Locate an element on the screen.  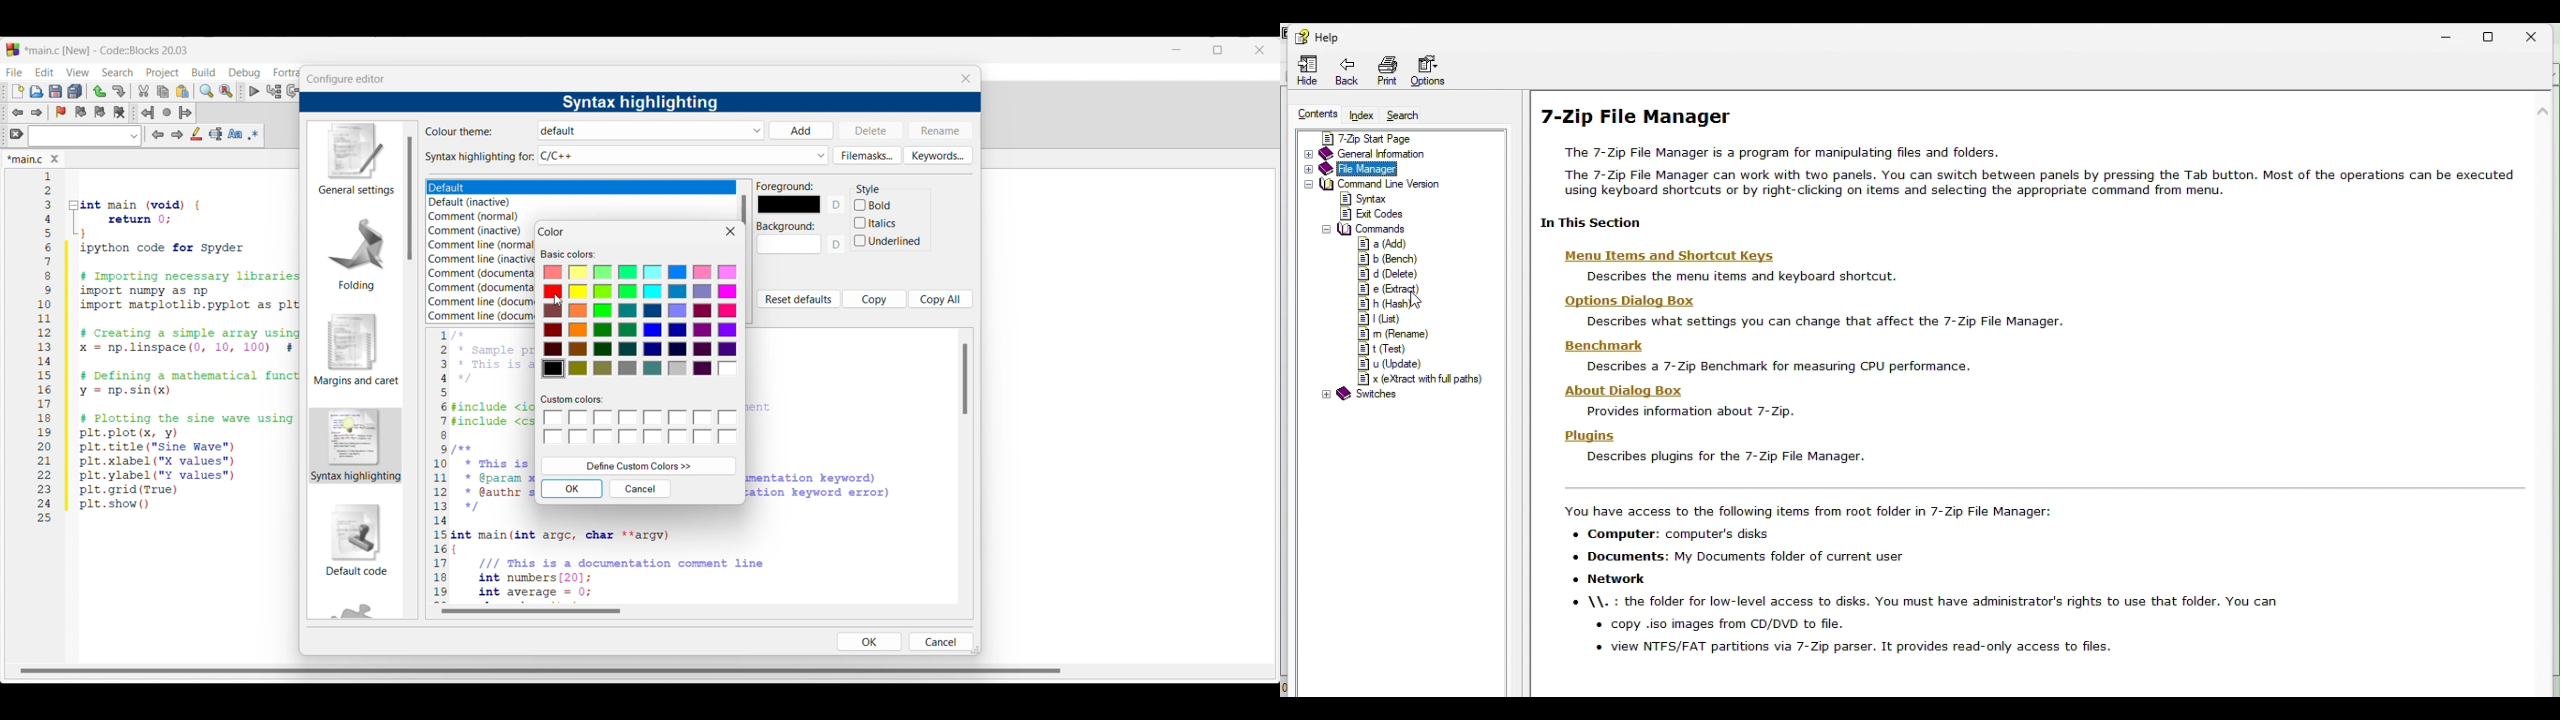
Custom color options is located at coordinates (641, 428).